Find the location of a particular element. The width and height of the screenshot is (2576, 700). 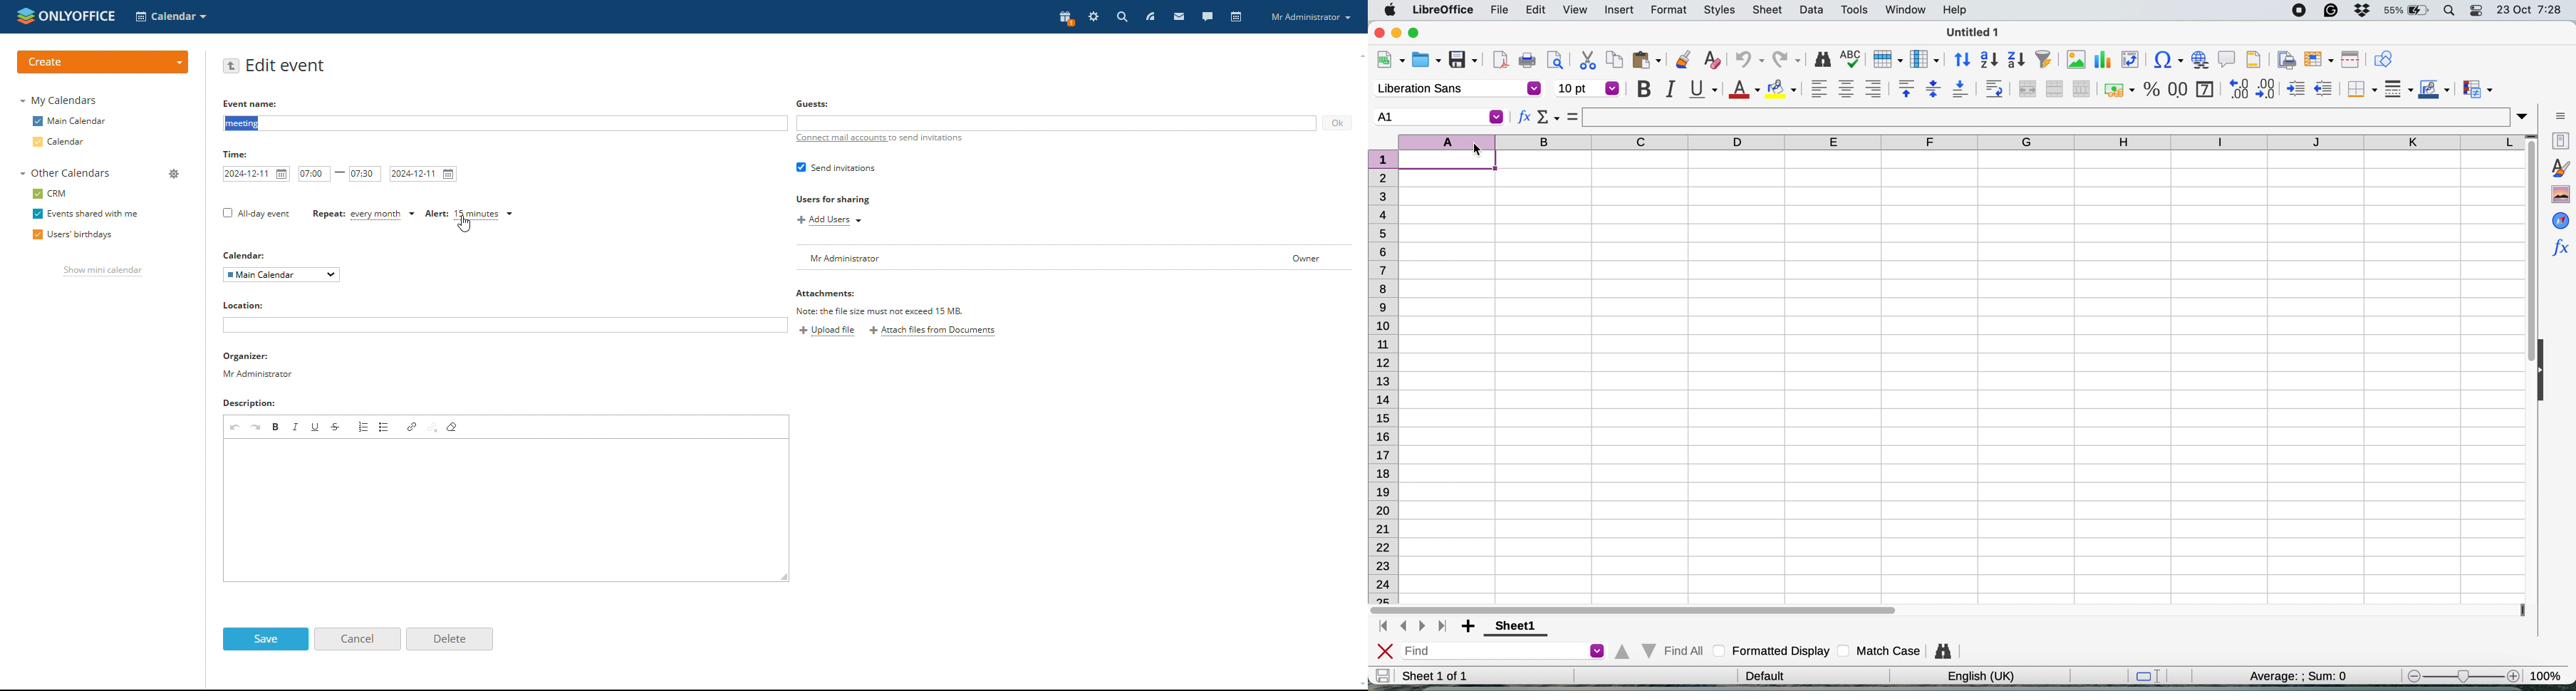

column is located at coordinates (1926, 59).